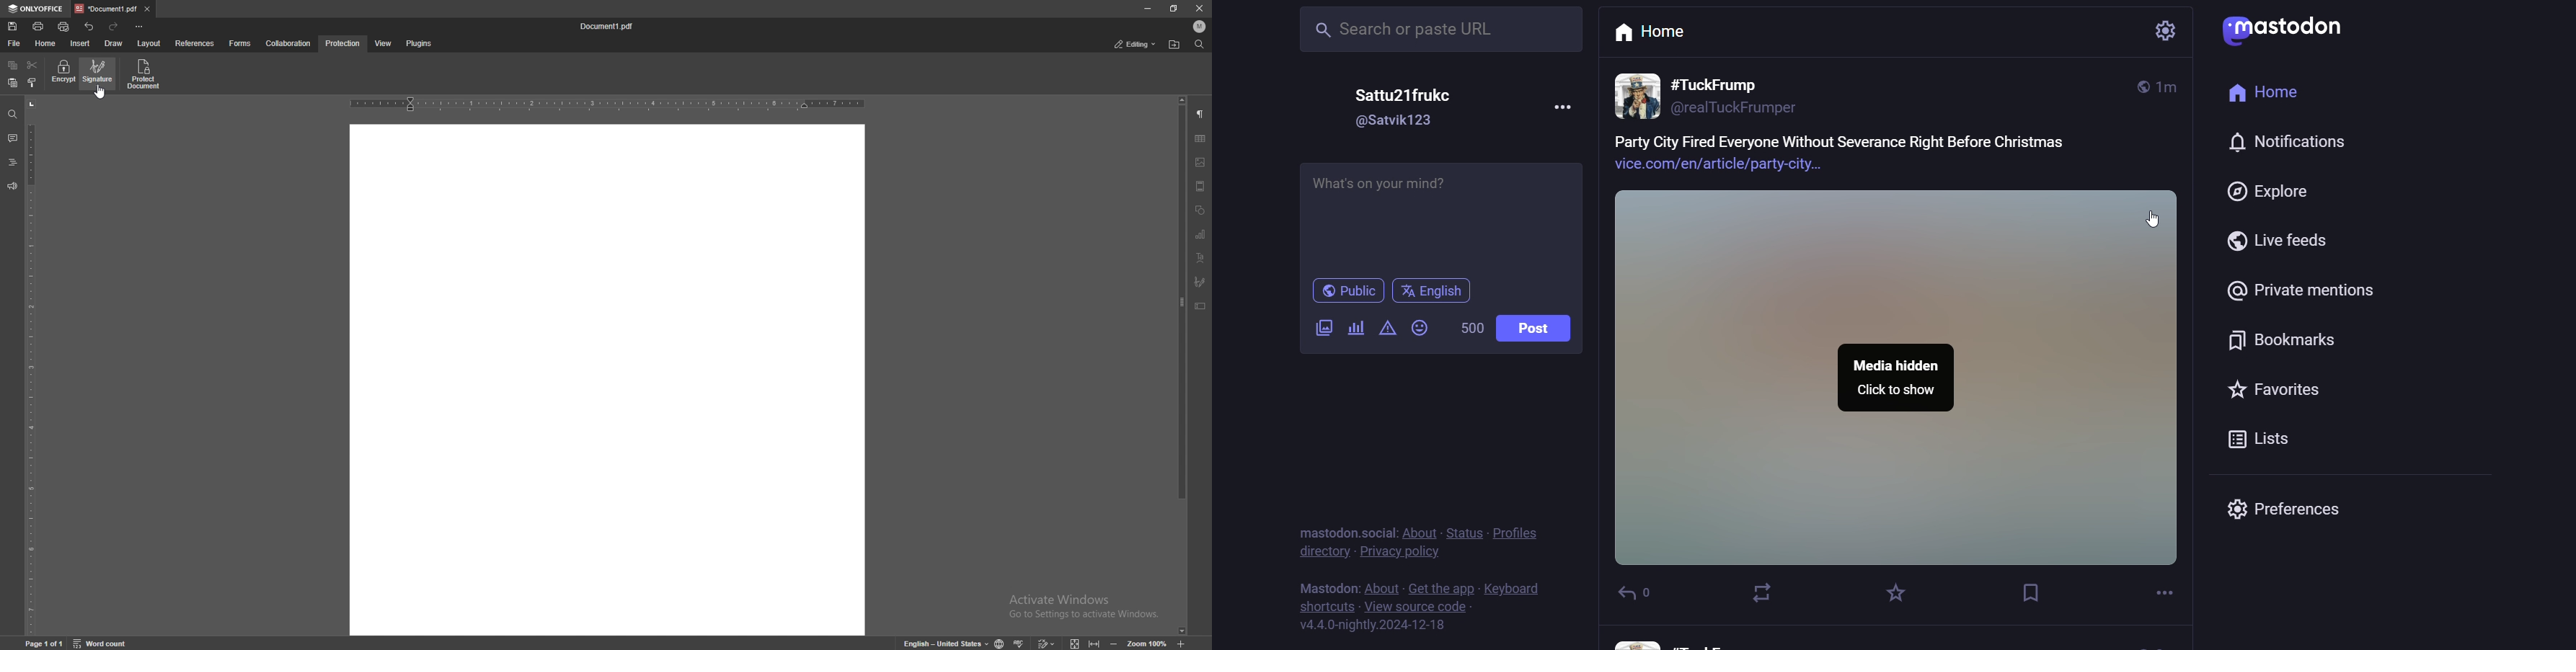 The width and height of the screenshot is (2576, 672). What do you see at coordinates (114, 27) in the screenshot?
I see `redo` at bounding box center [114, 27].